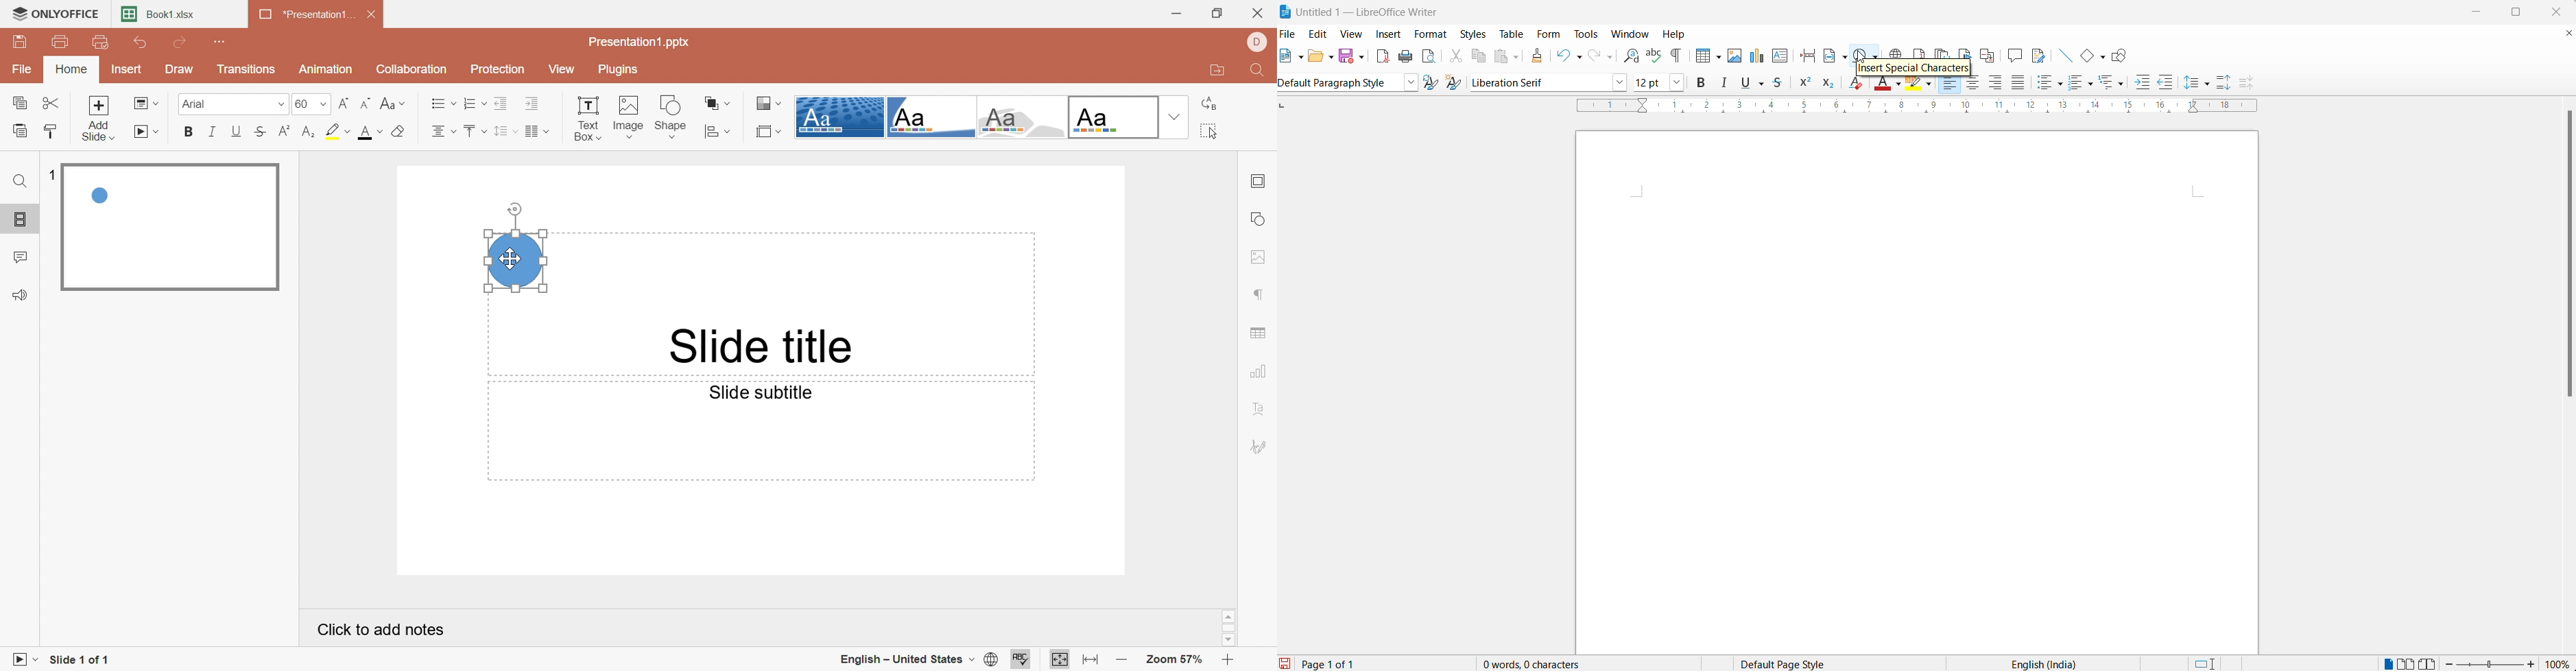 The image size is (2576, 672). Describe the element at coordinates (1548, 34) in the screenshot. I see `form` at that location.